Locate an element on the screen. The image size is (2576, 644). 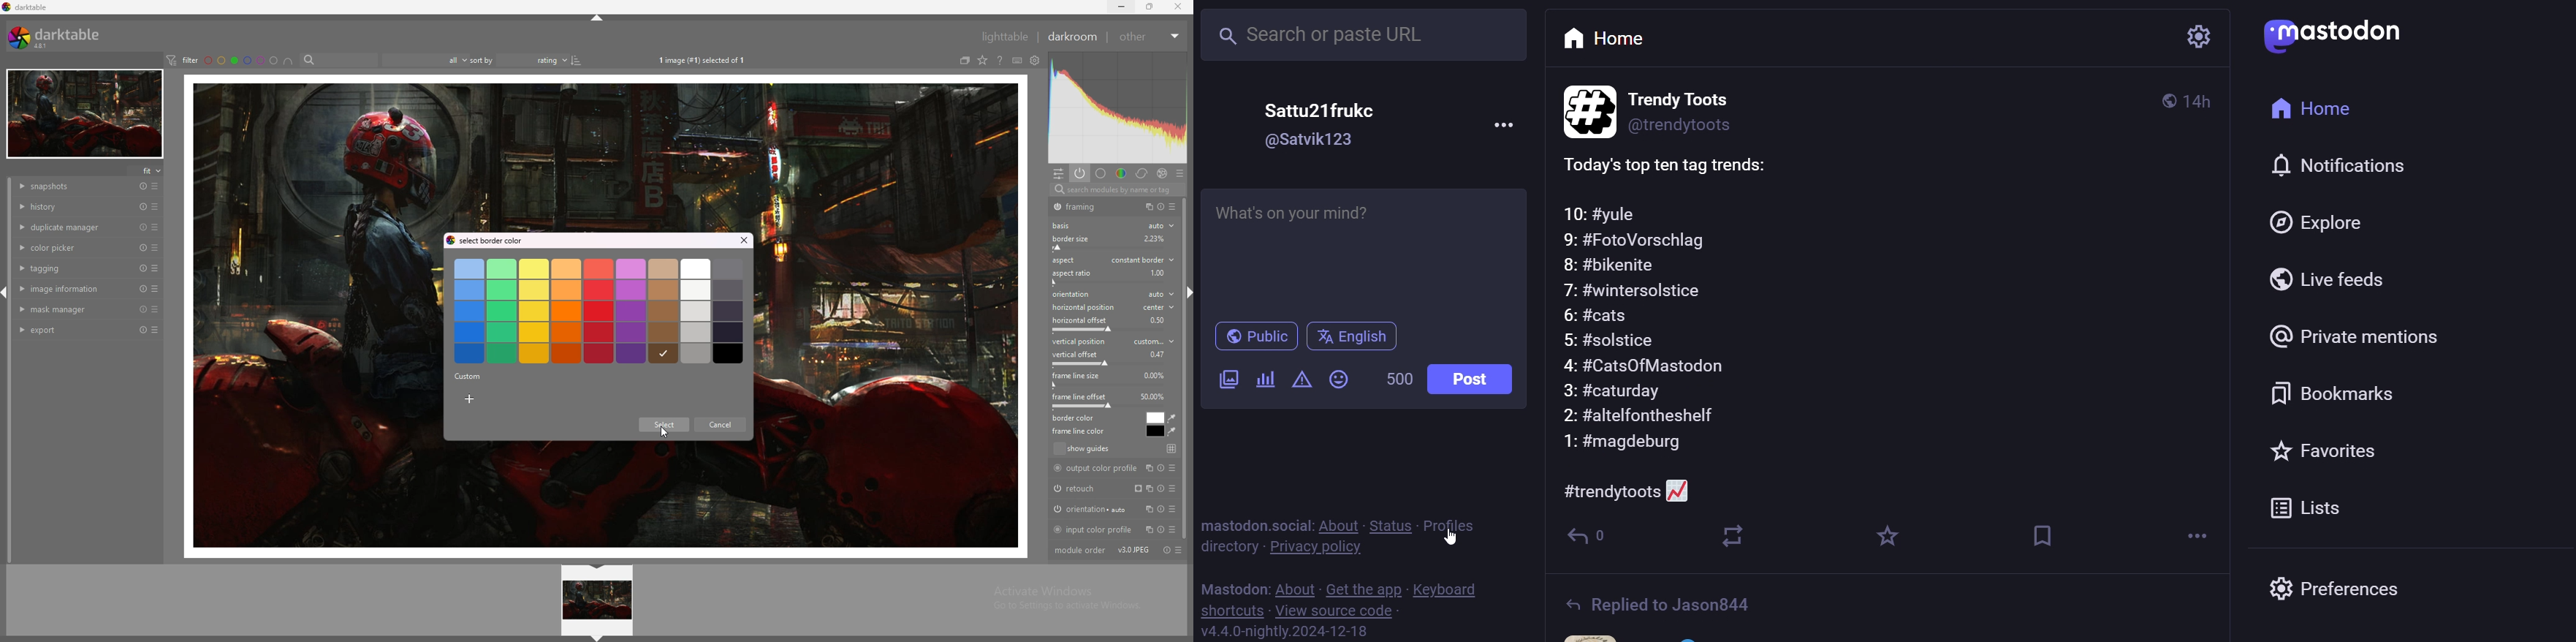
presets is located at coordinates (156, 186).